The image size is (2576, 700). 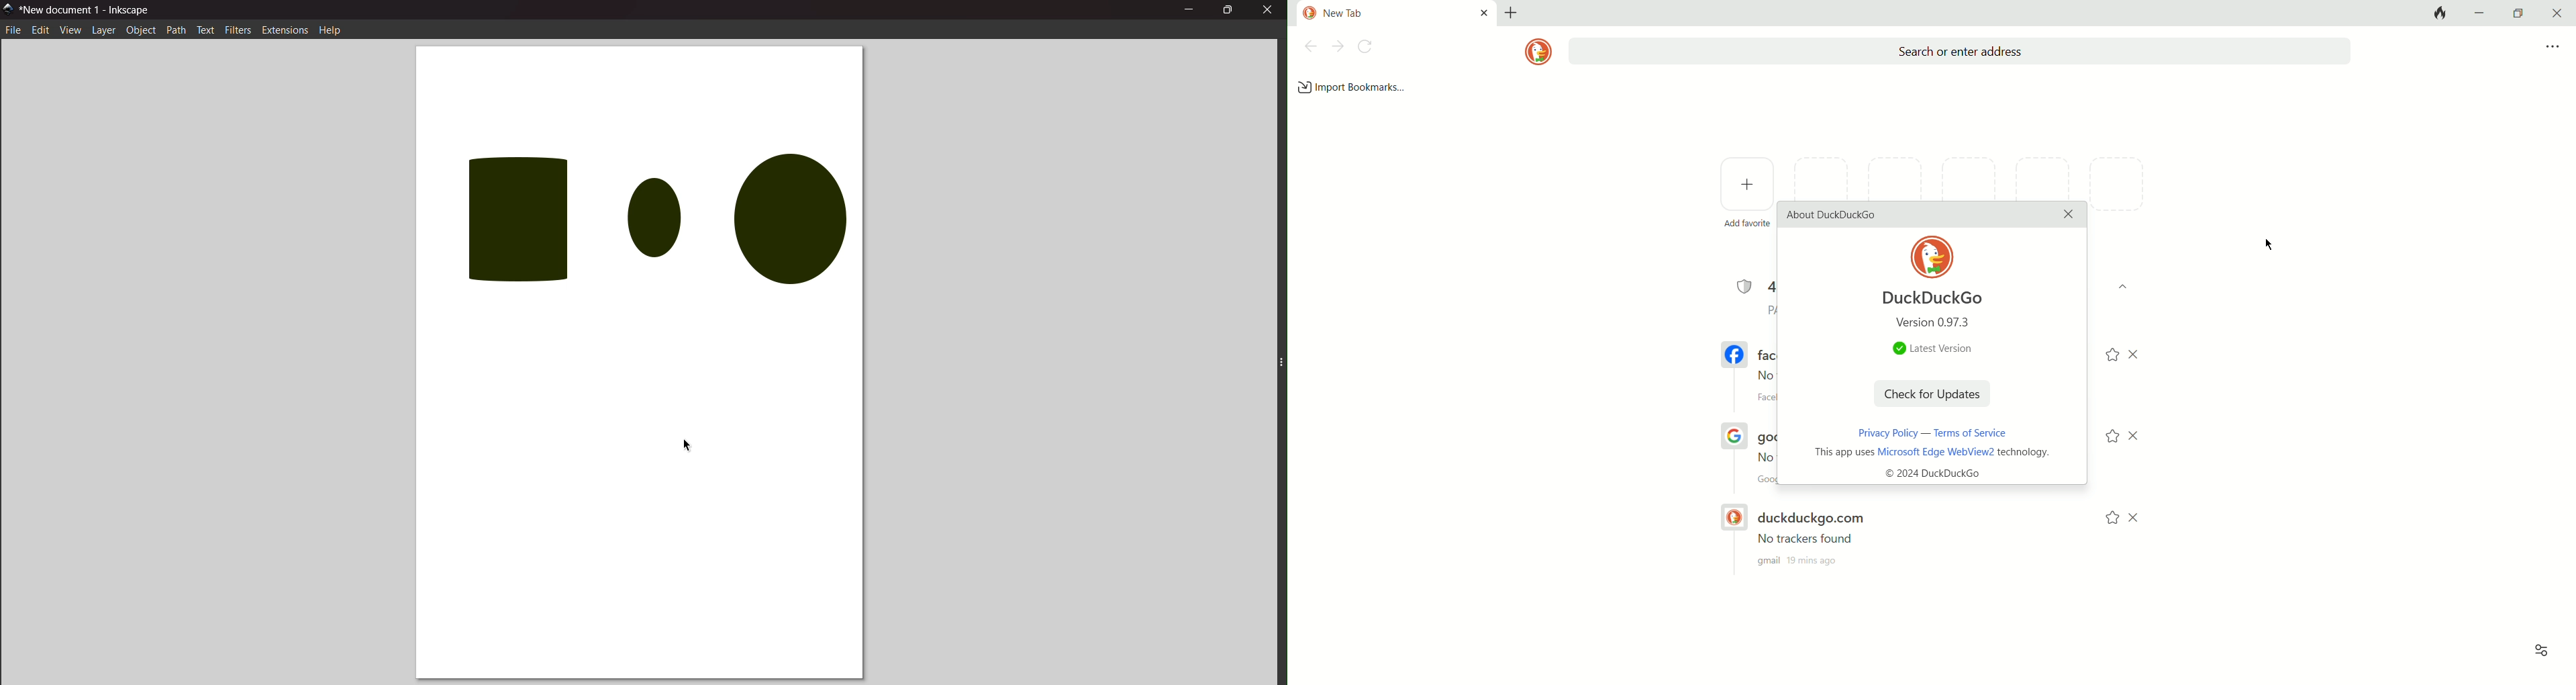 I want to click on close, so click(x=2140, y=518).